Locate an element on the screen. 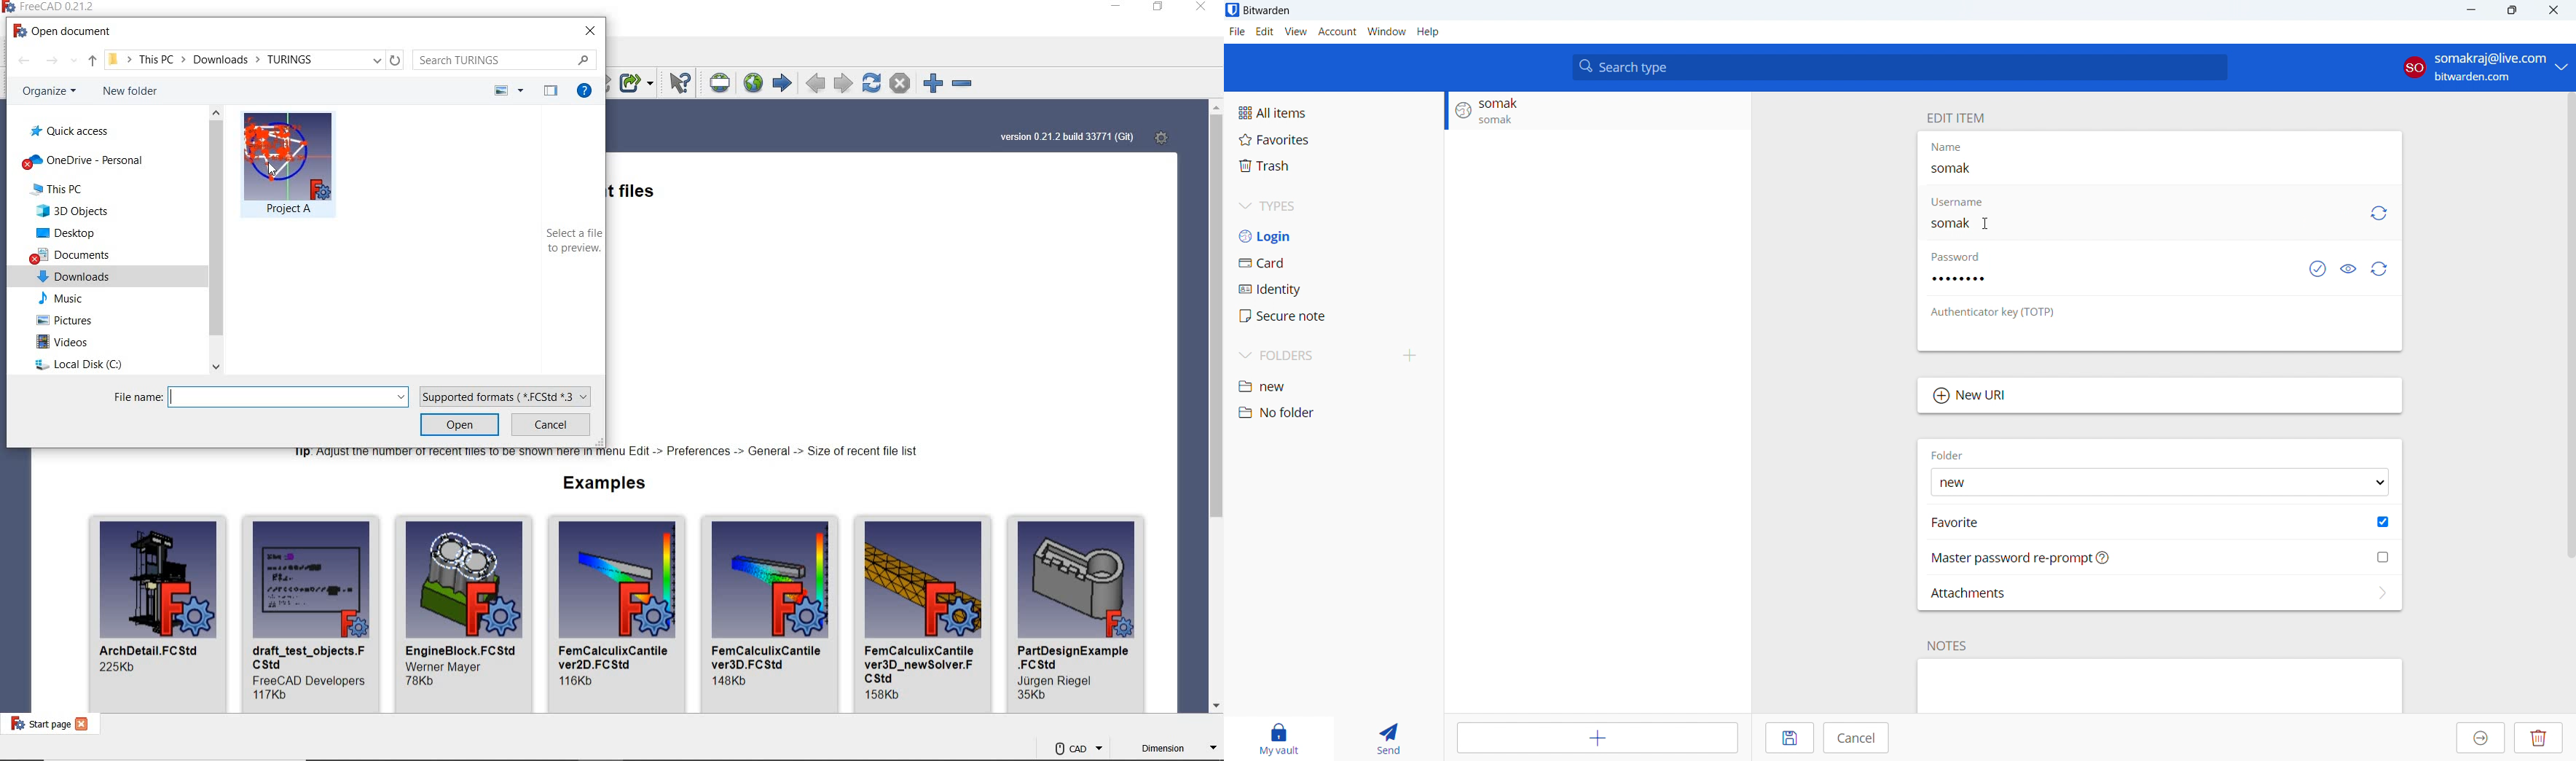  FILE NAME is located at coordinates (288, 399).